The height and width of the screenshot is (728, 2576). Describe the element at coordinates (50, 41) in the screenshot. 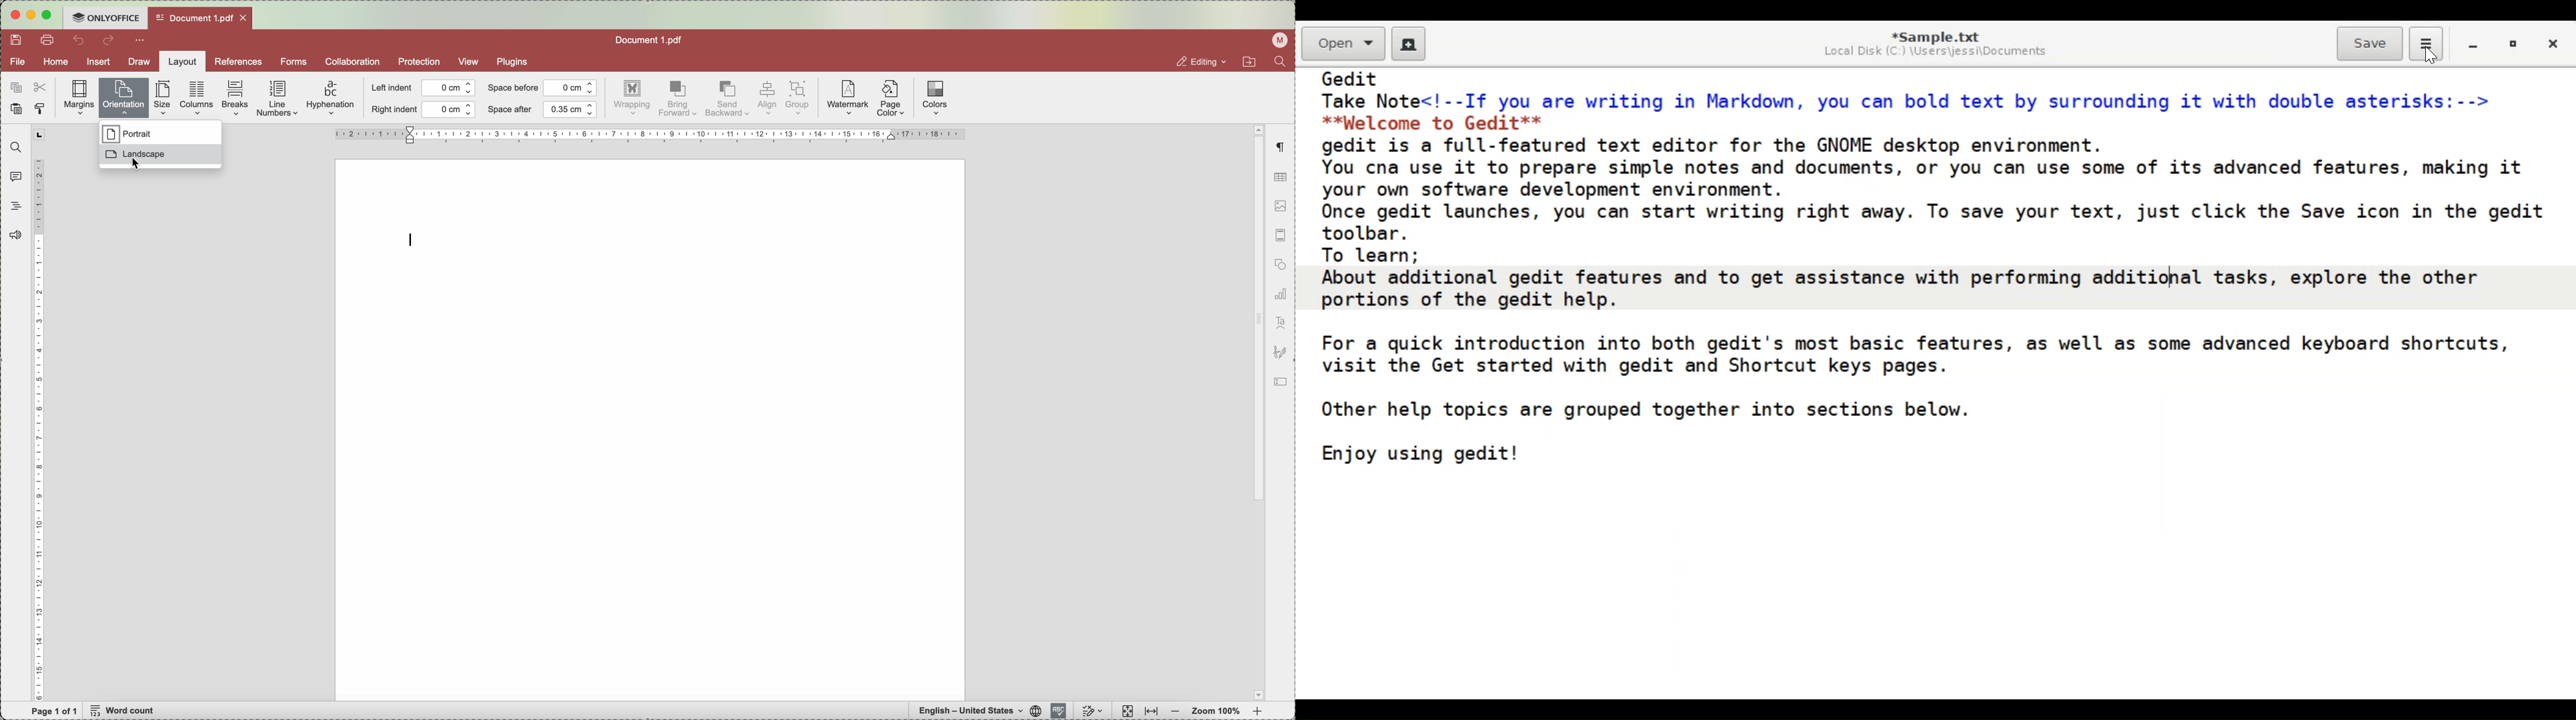

I see `print` at that location.